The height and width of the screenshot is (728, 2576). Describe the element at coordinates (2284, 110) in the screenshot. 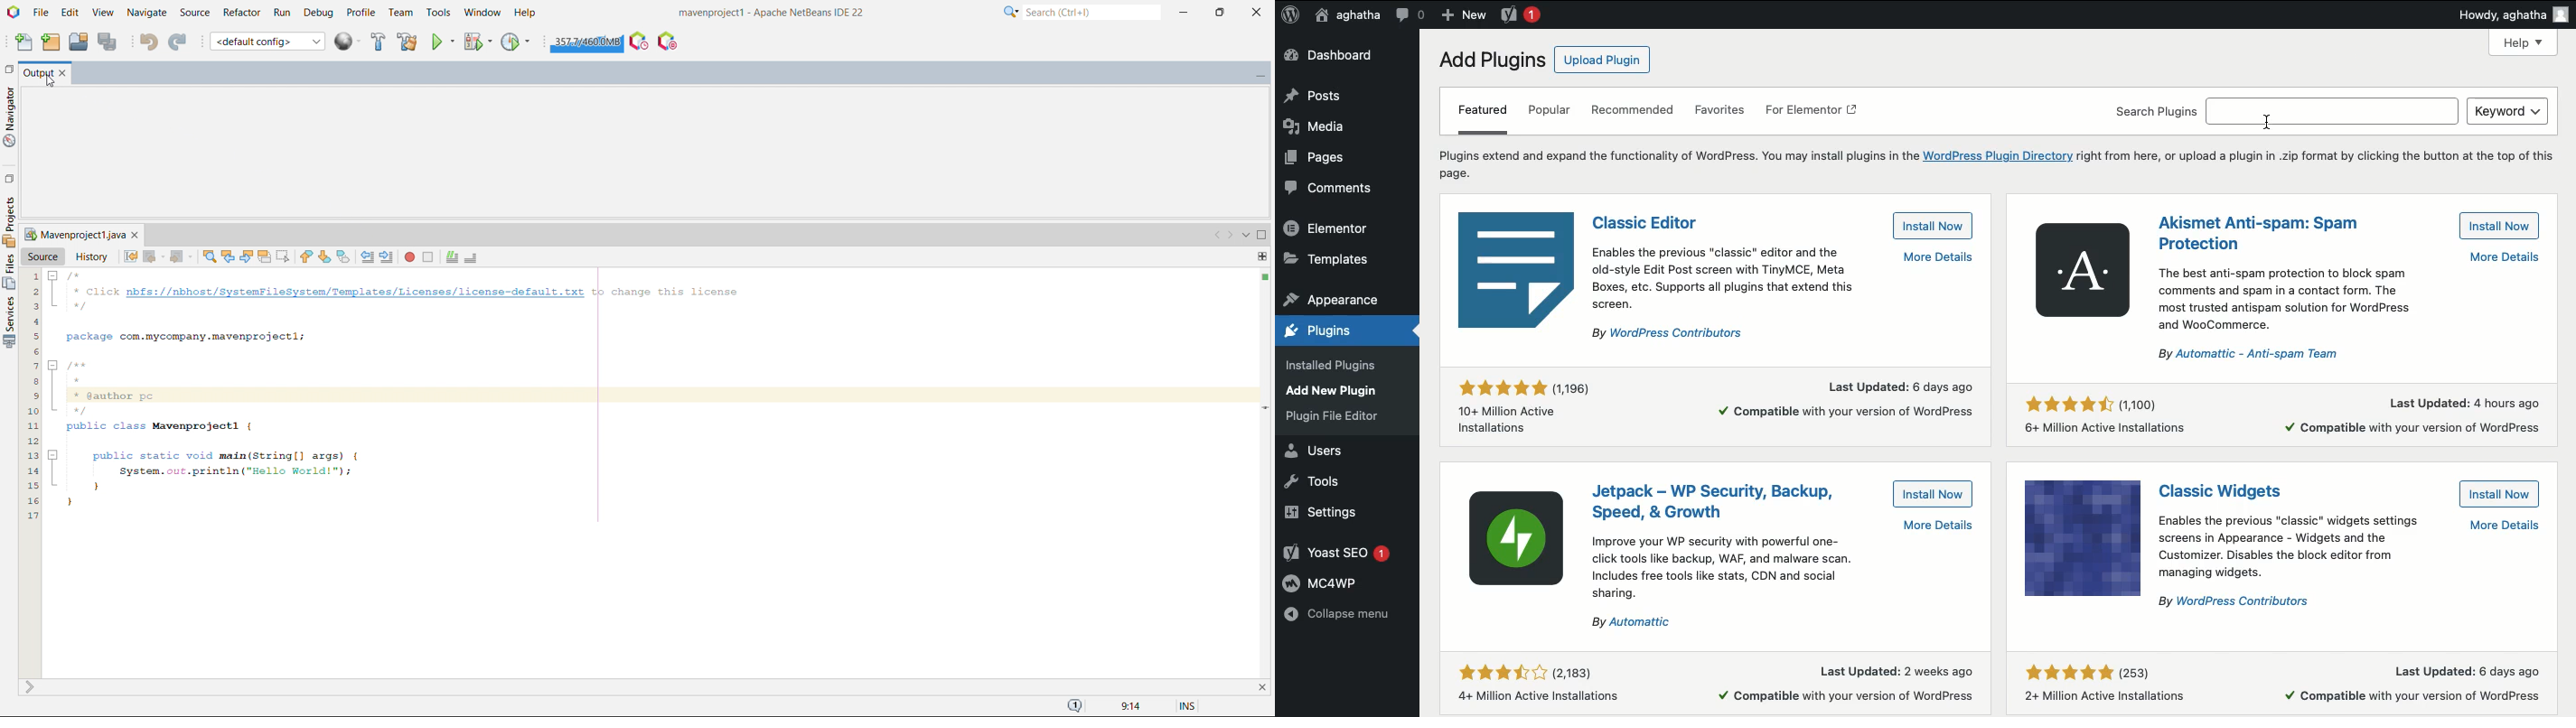

I see `Search plugins` at that location.